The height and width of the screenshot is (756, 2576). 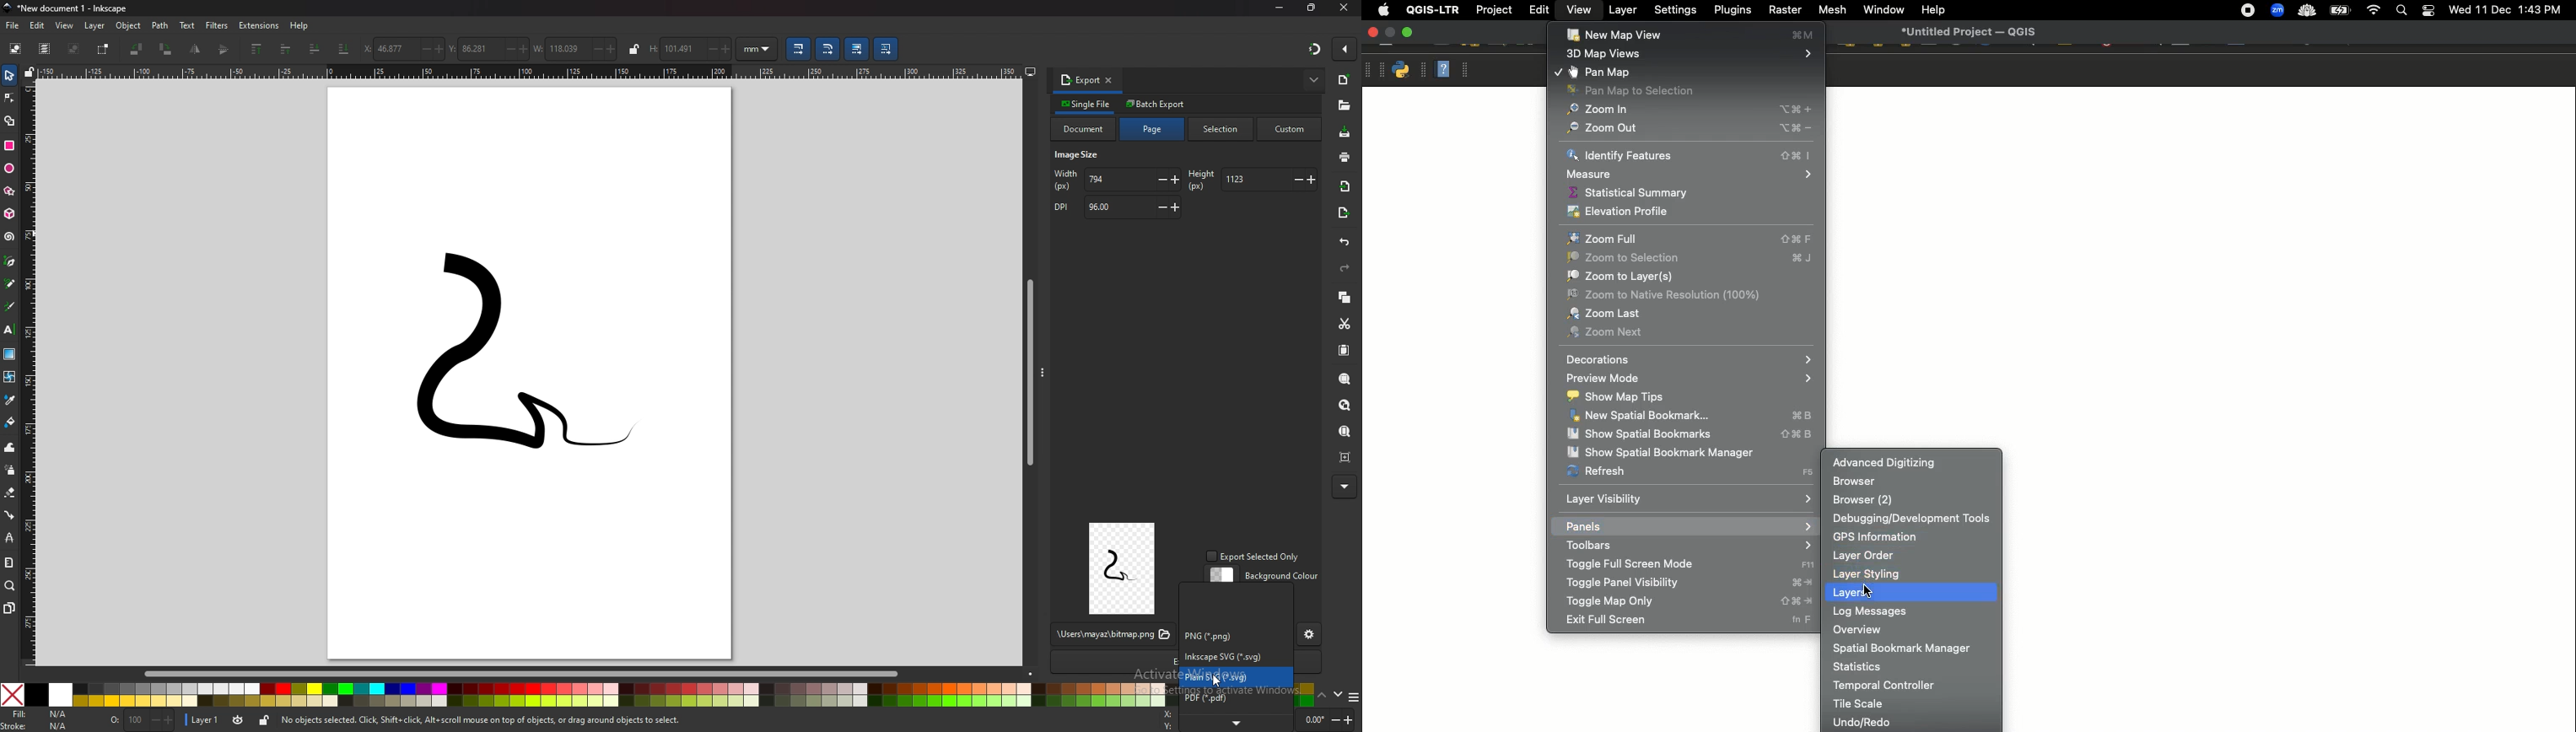 I want to click on help, so click(x=300, y=26).